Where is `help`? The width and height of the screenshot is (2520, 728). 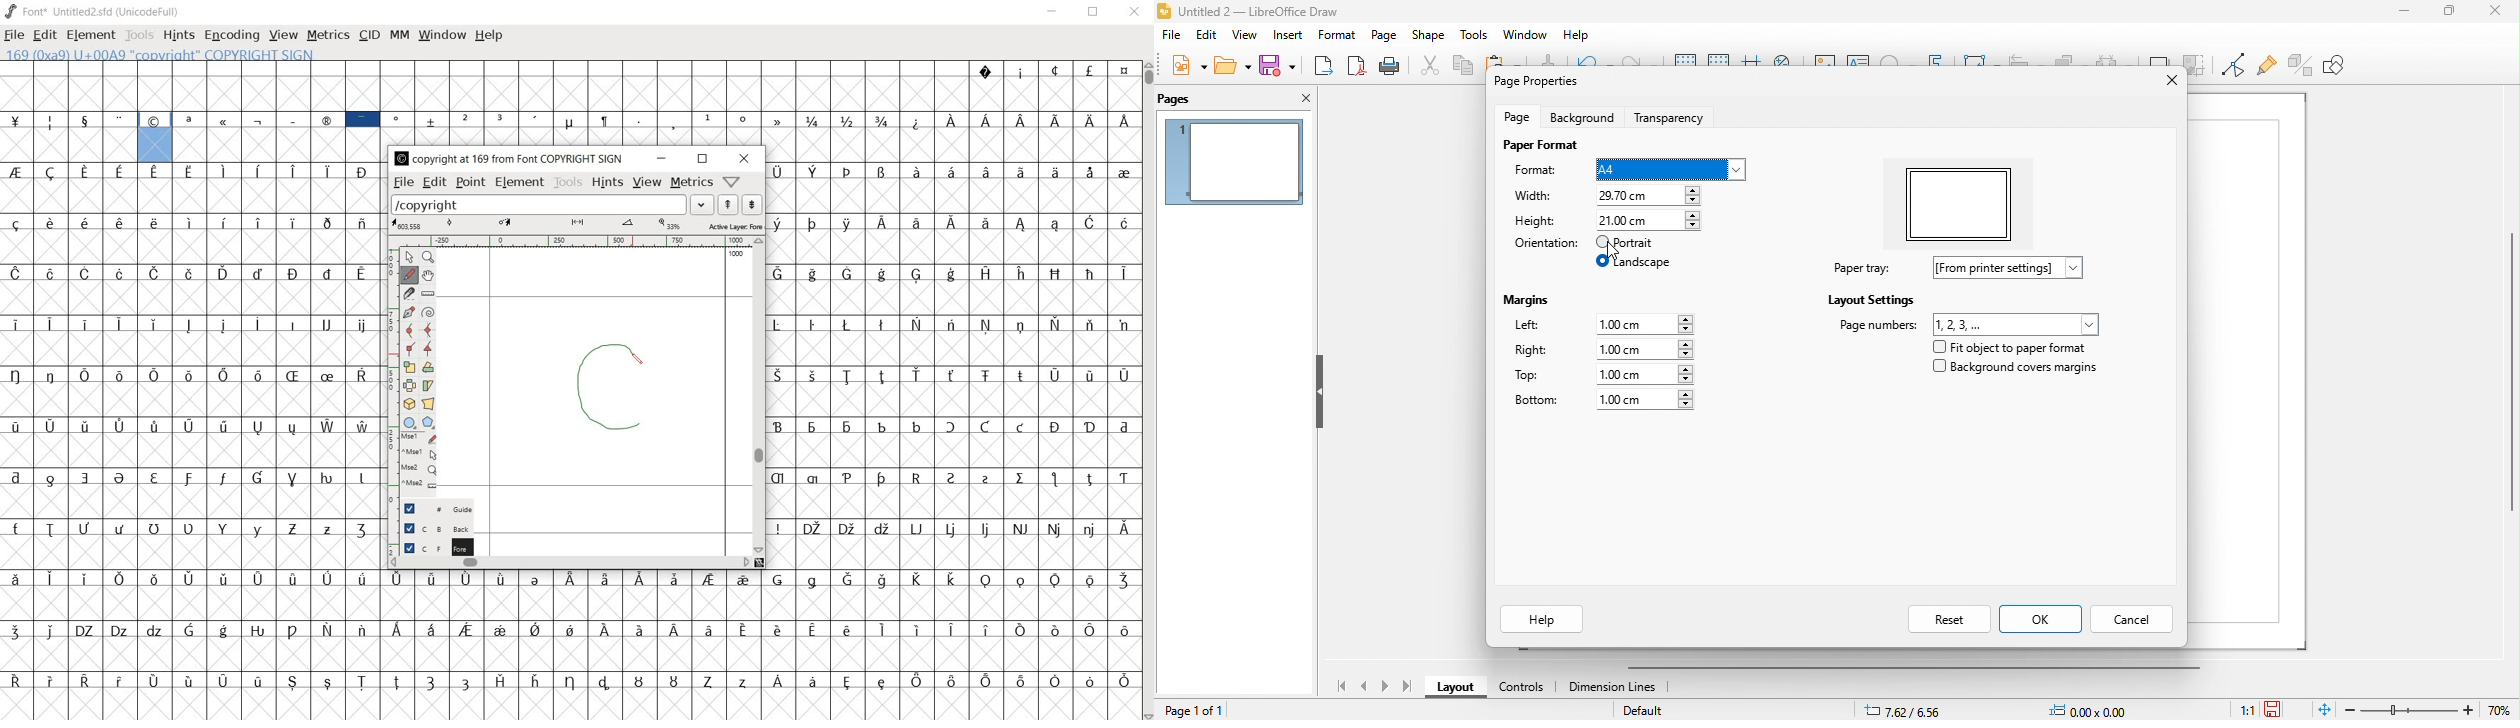 help is located at coordinates (489, 35).